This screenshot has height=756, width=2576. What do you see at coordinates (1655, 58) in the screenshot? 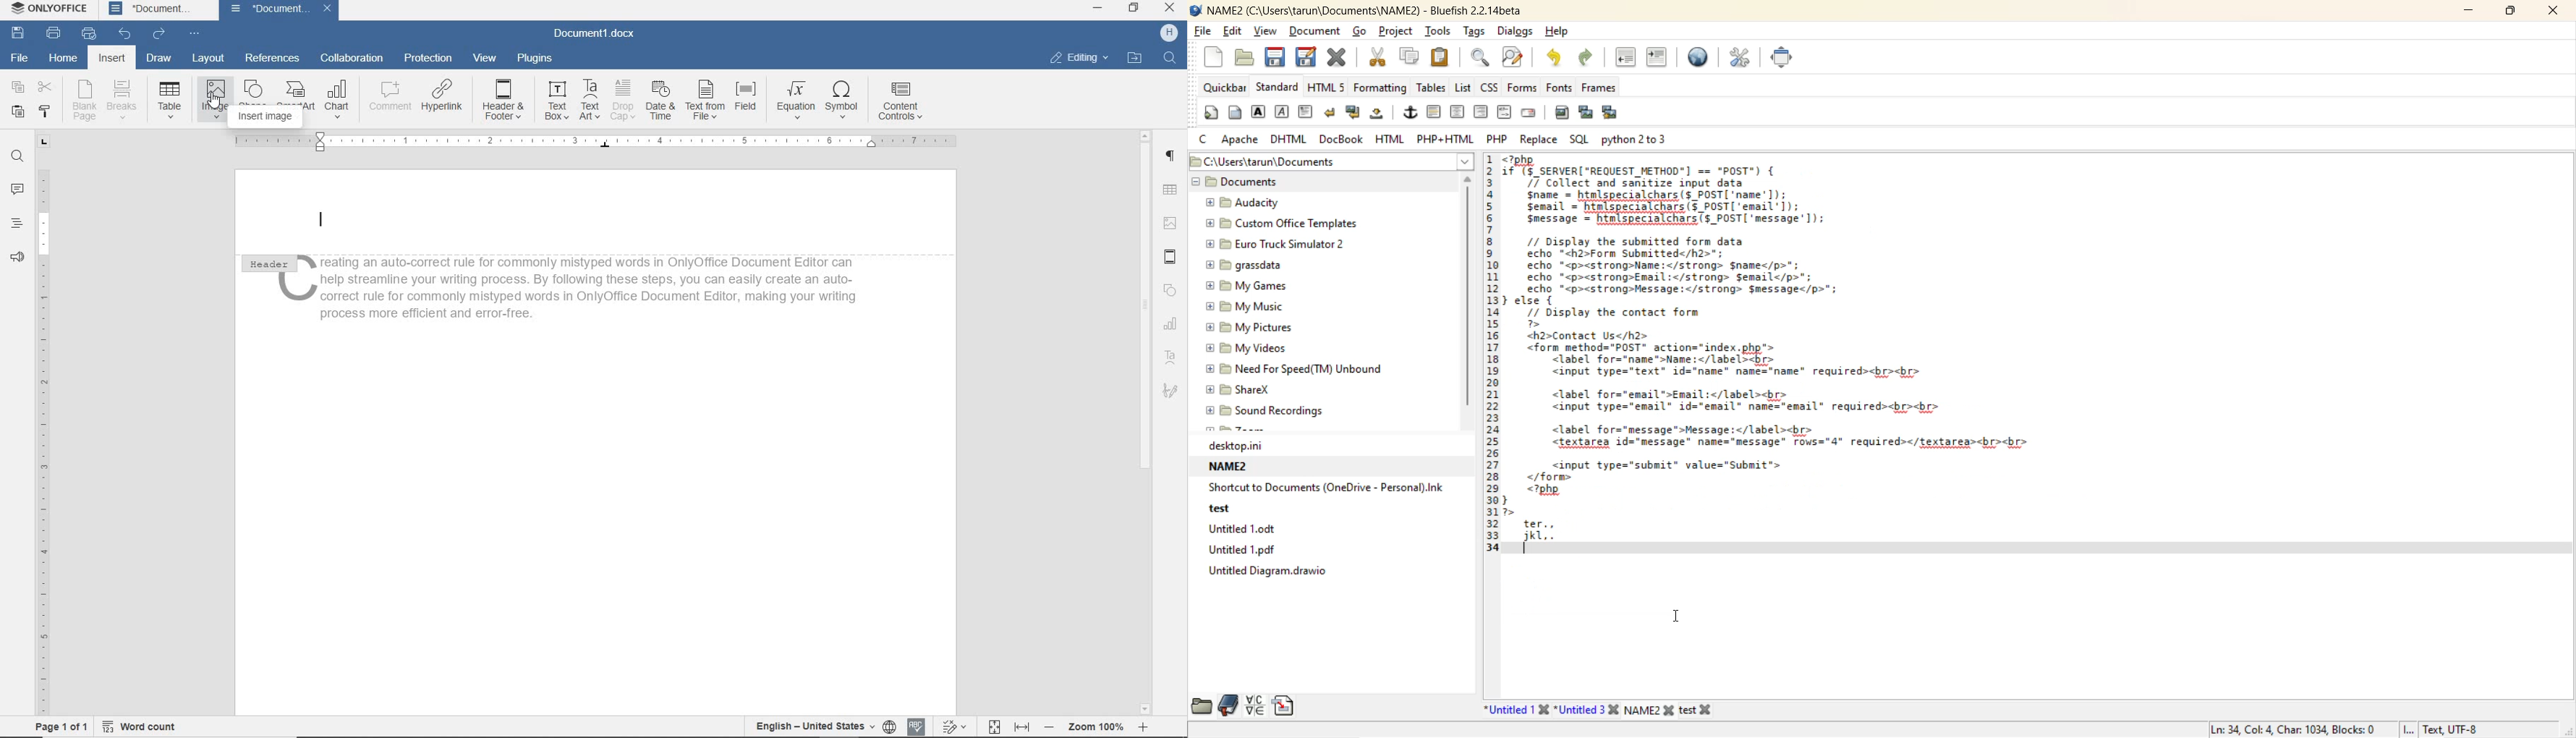
I see `indent` at bounding box center [1655, 58].